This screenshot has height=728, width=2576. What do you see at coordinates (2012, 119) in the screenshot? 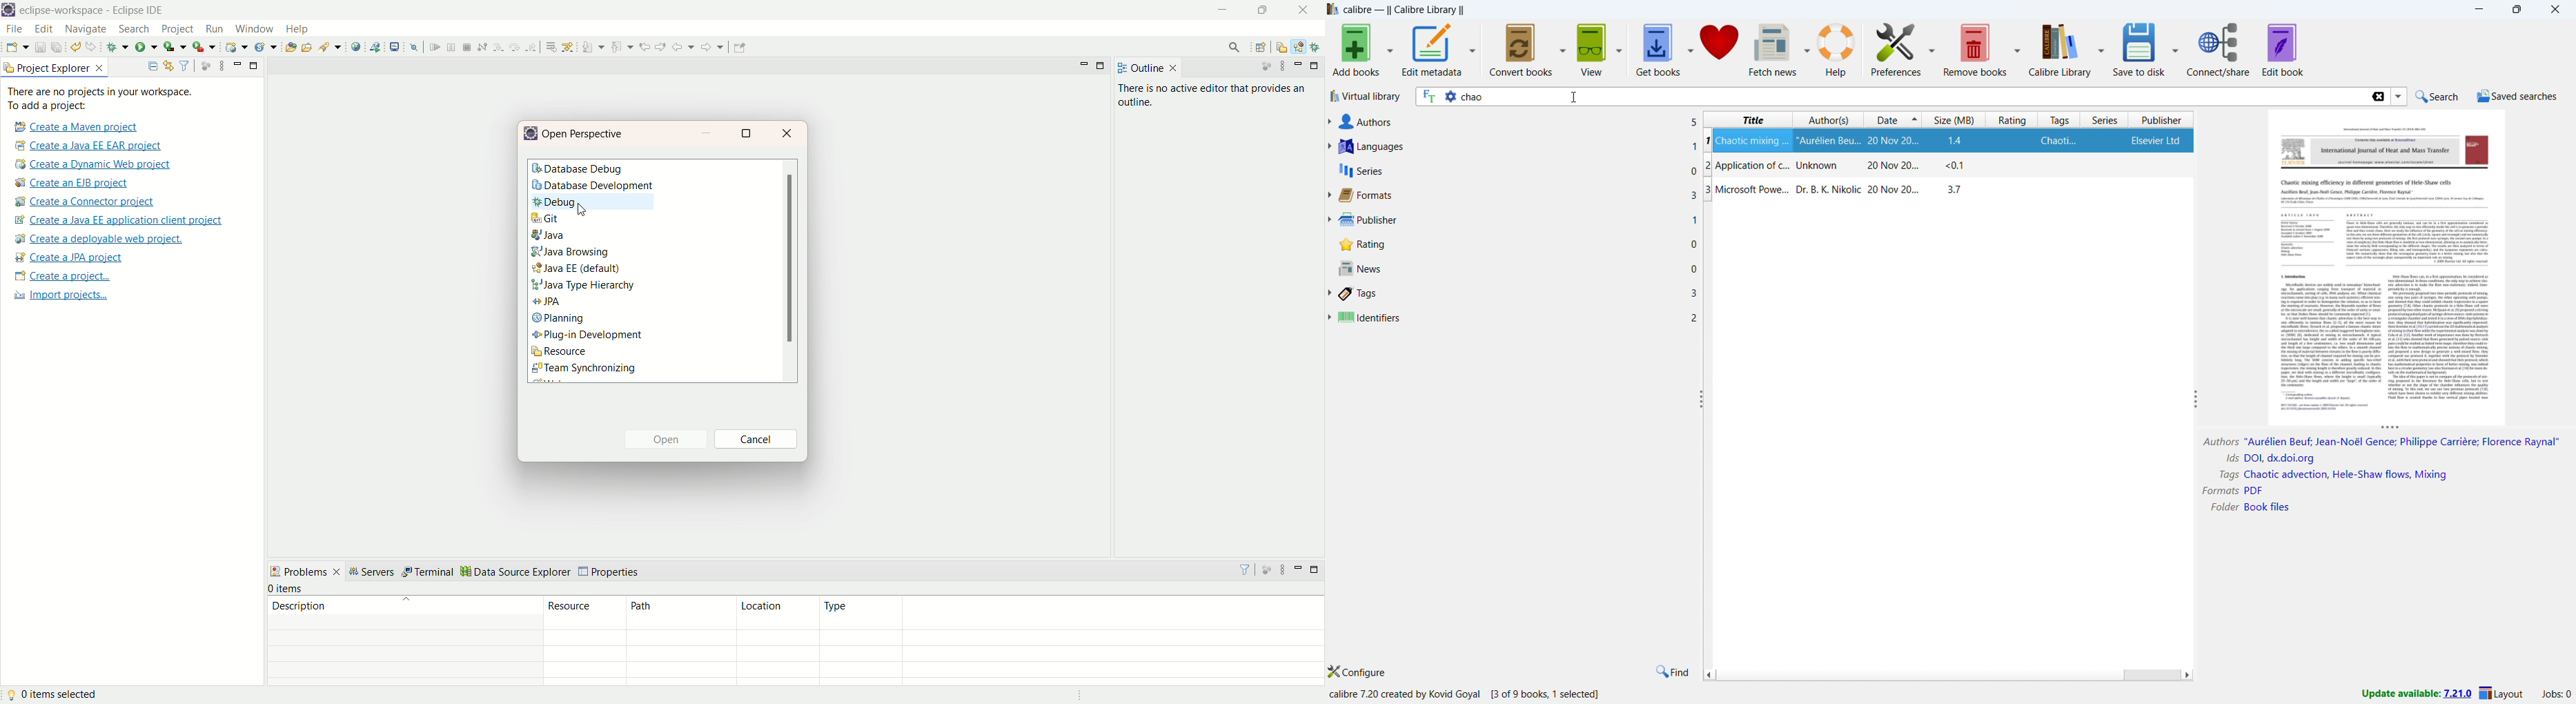
I see `sort by rating` at bounding box center [2012, 119].